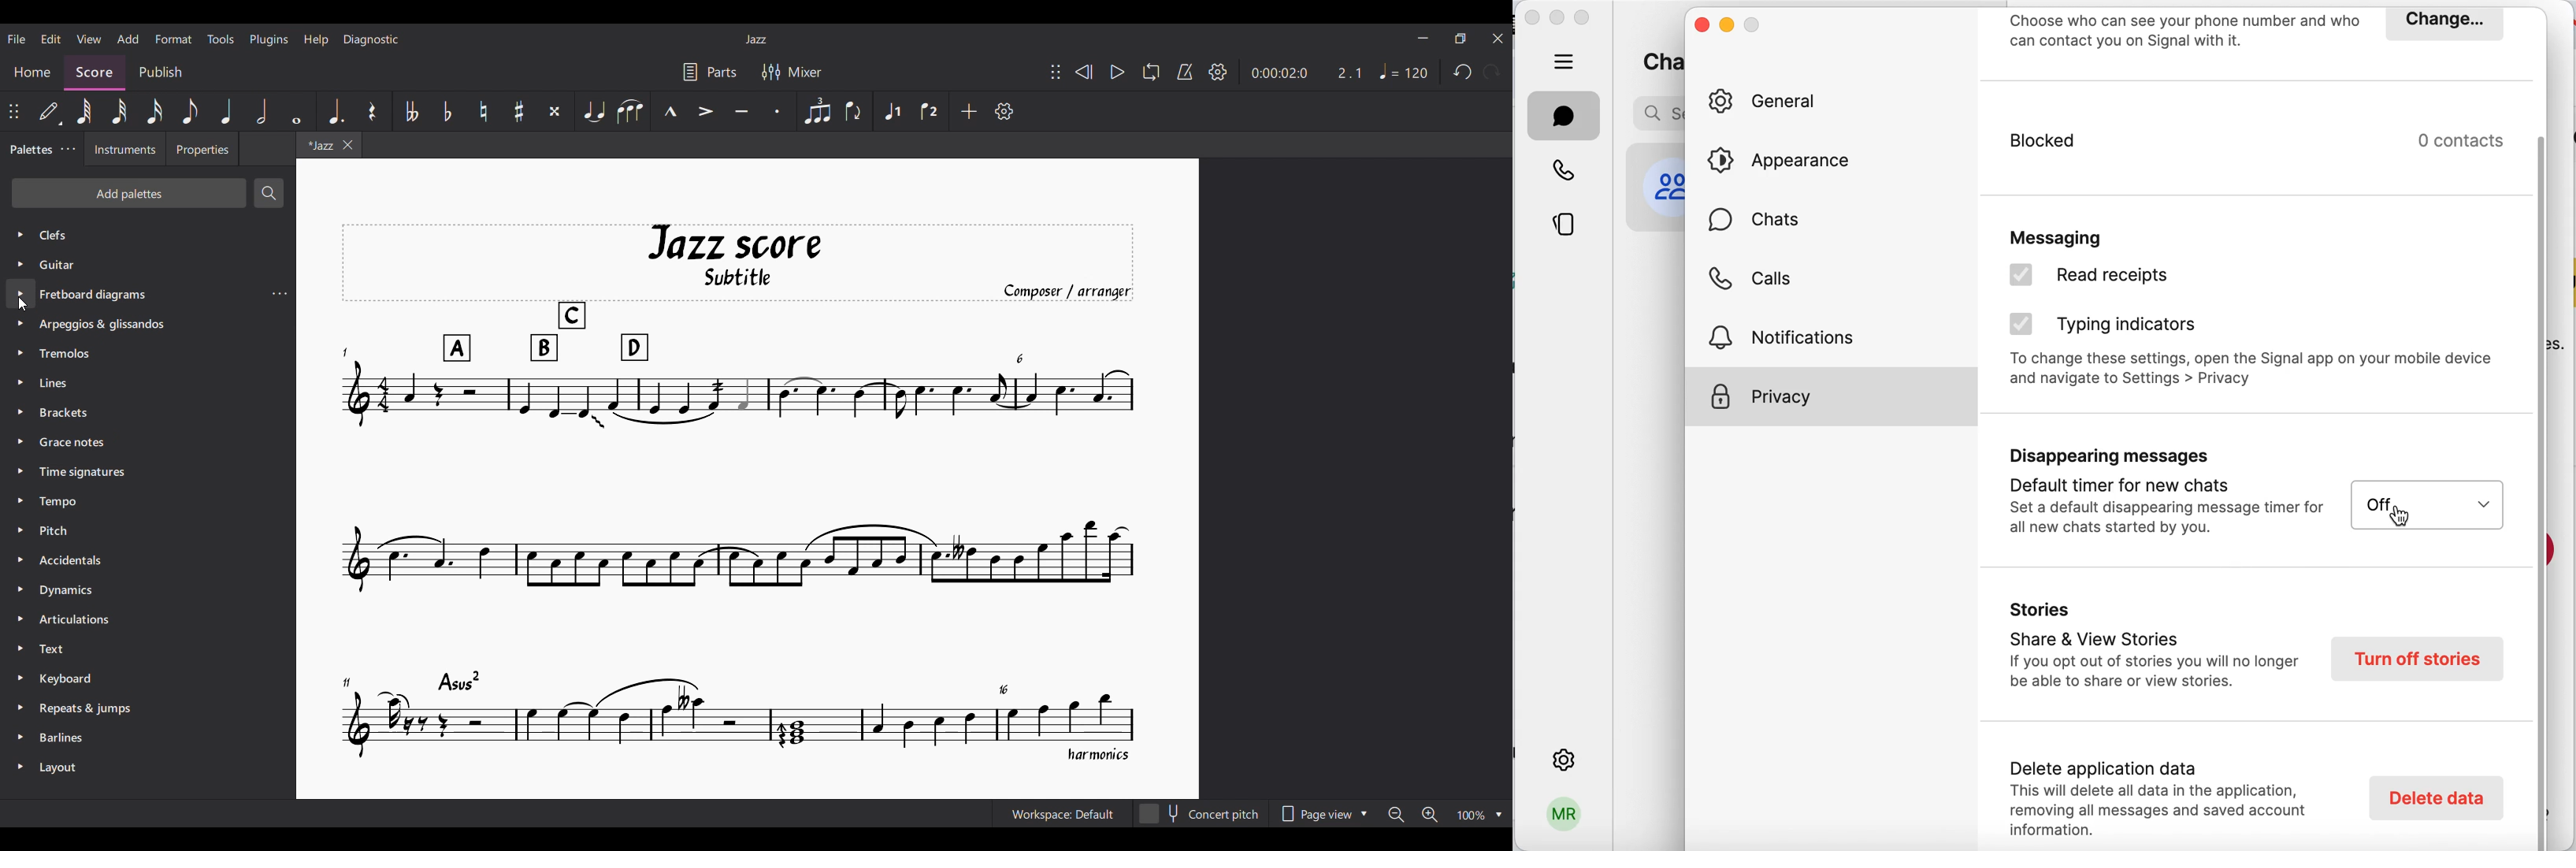  I want to click on Accent, so click(706, 111).